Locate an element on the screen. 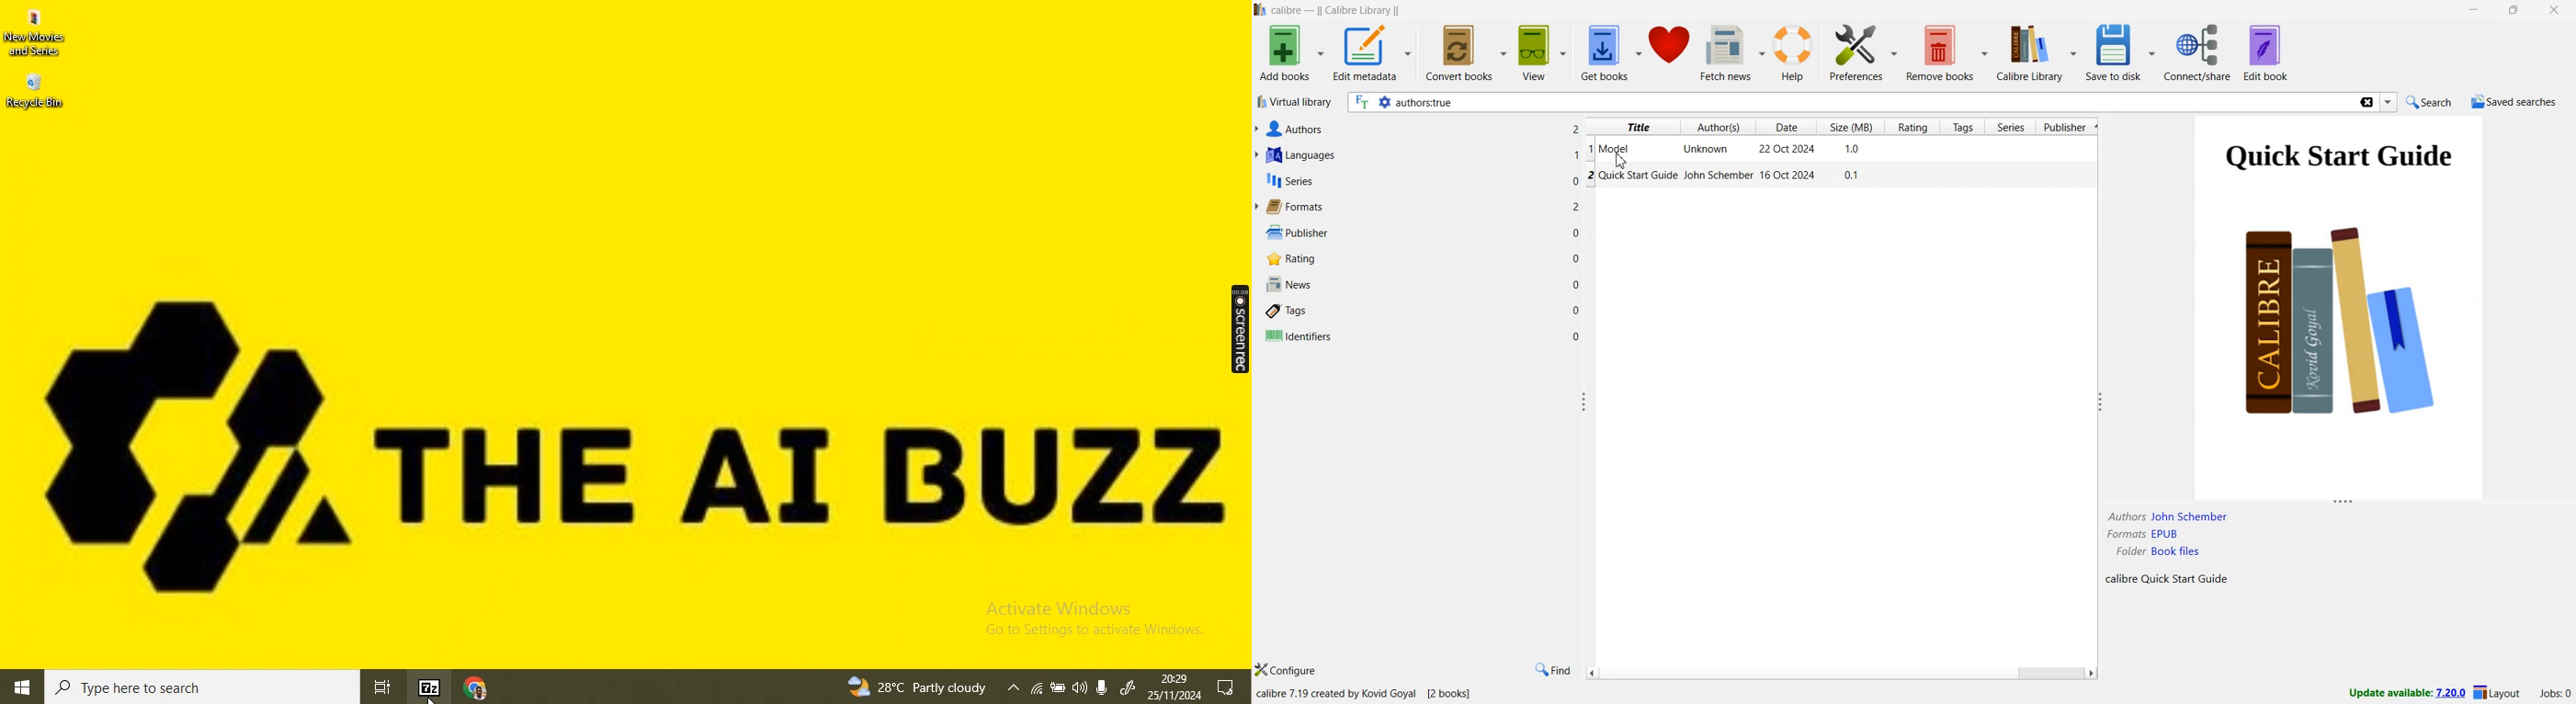 This screenshot has height=728, width=2576. maximize is located at coordinates (2517, 11).